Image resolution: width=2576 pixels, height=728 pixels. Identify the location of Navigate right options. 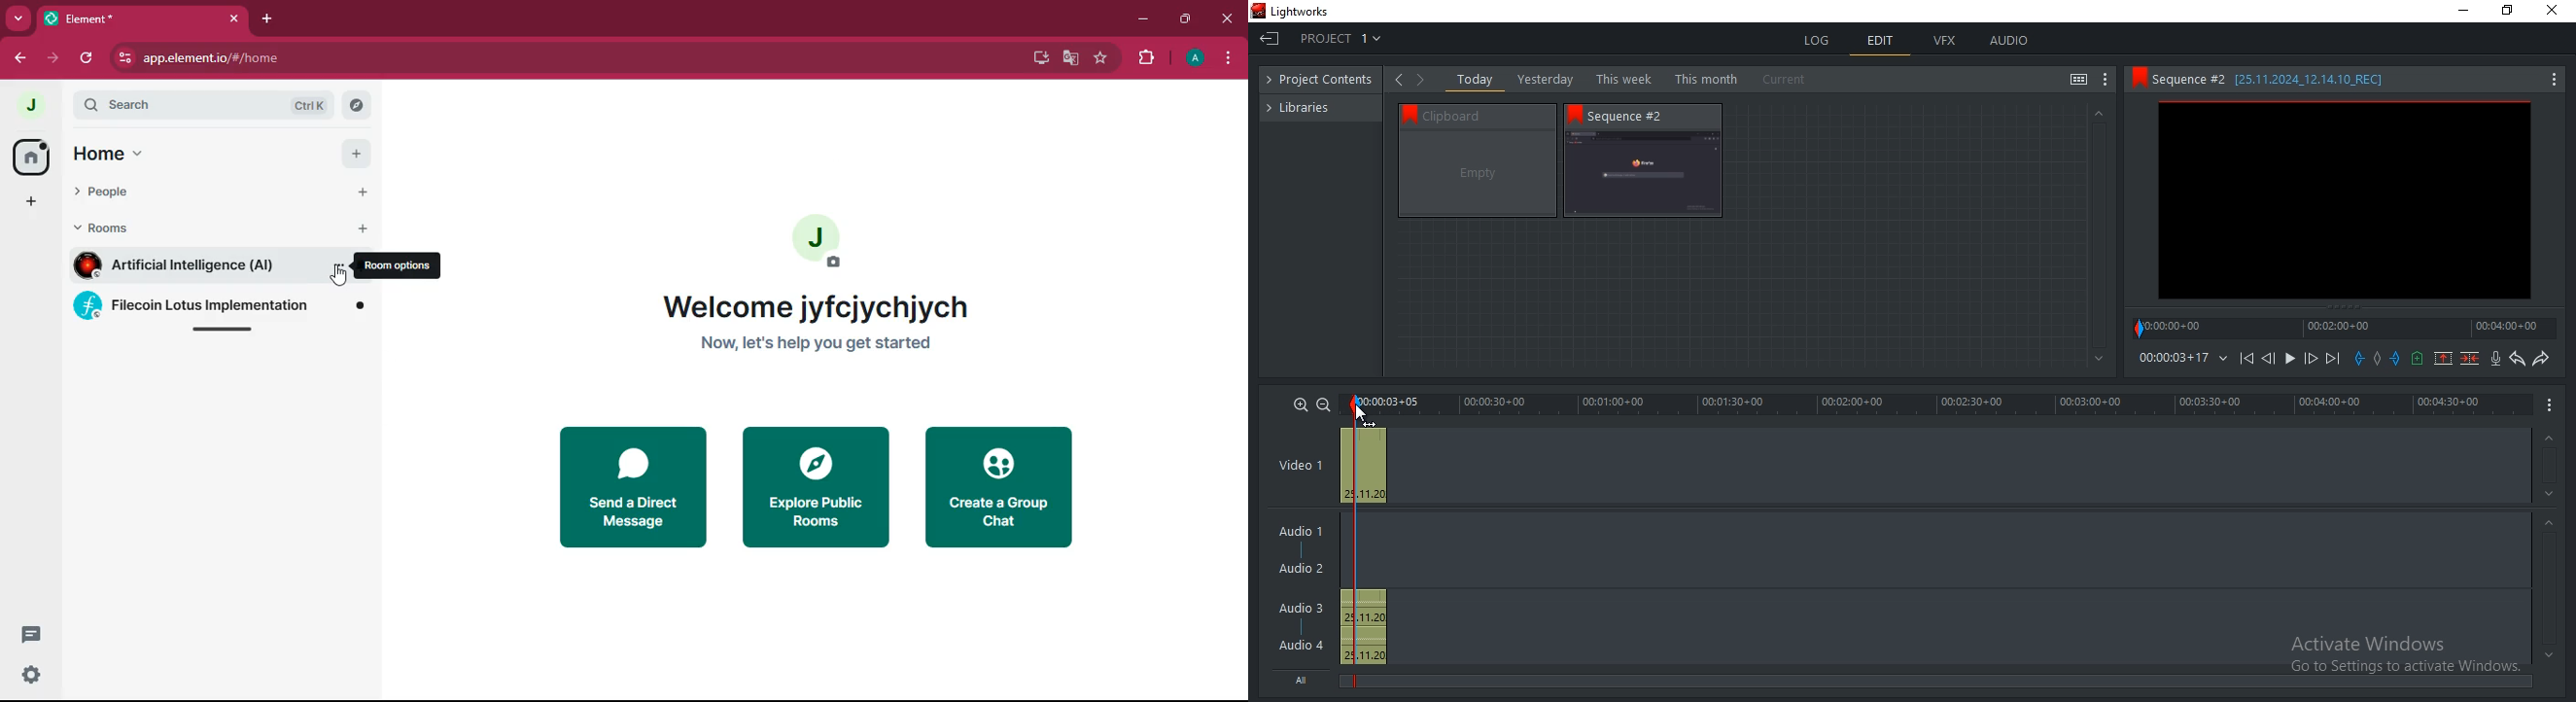
(1424, 80).